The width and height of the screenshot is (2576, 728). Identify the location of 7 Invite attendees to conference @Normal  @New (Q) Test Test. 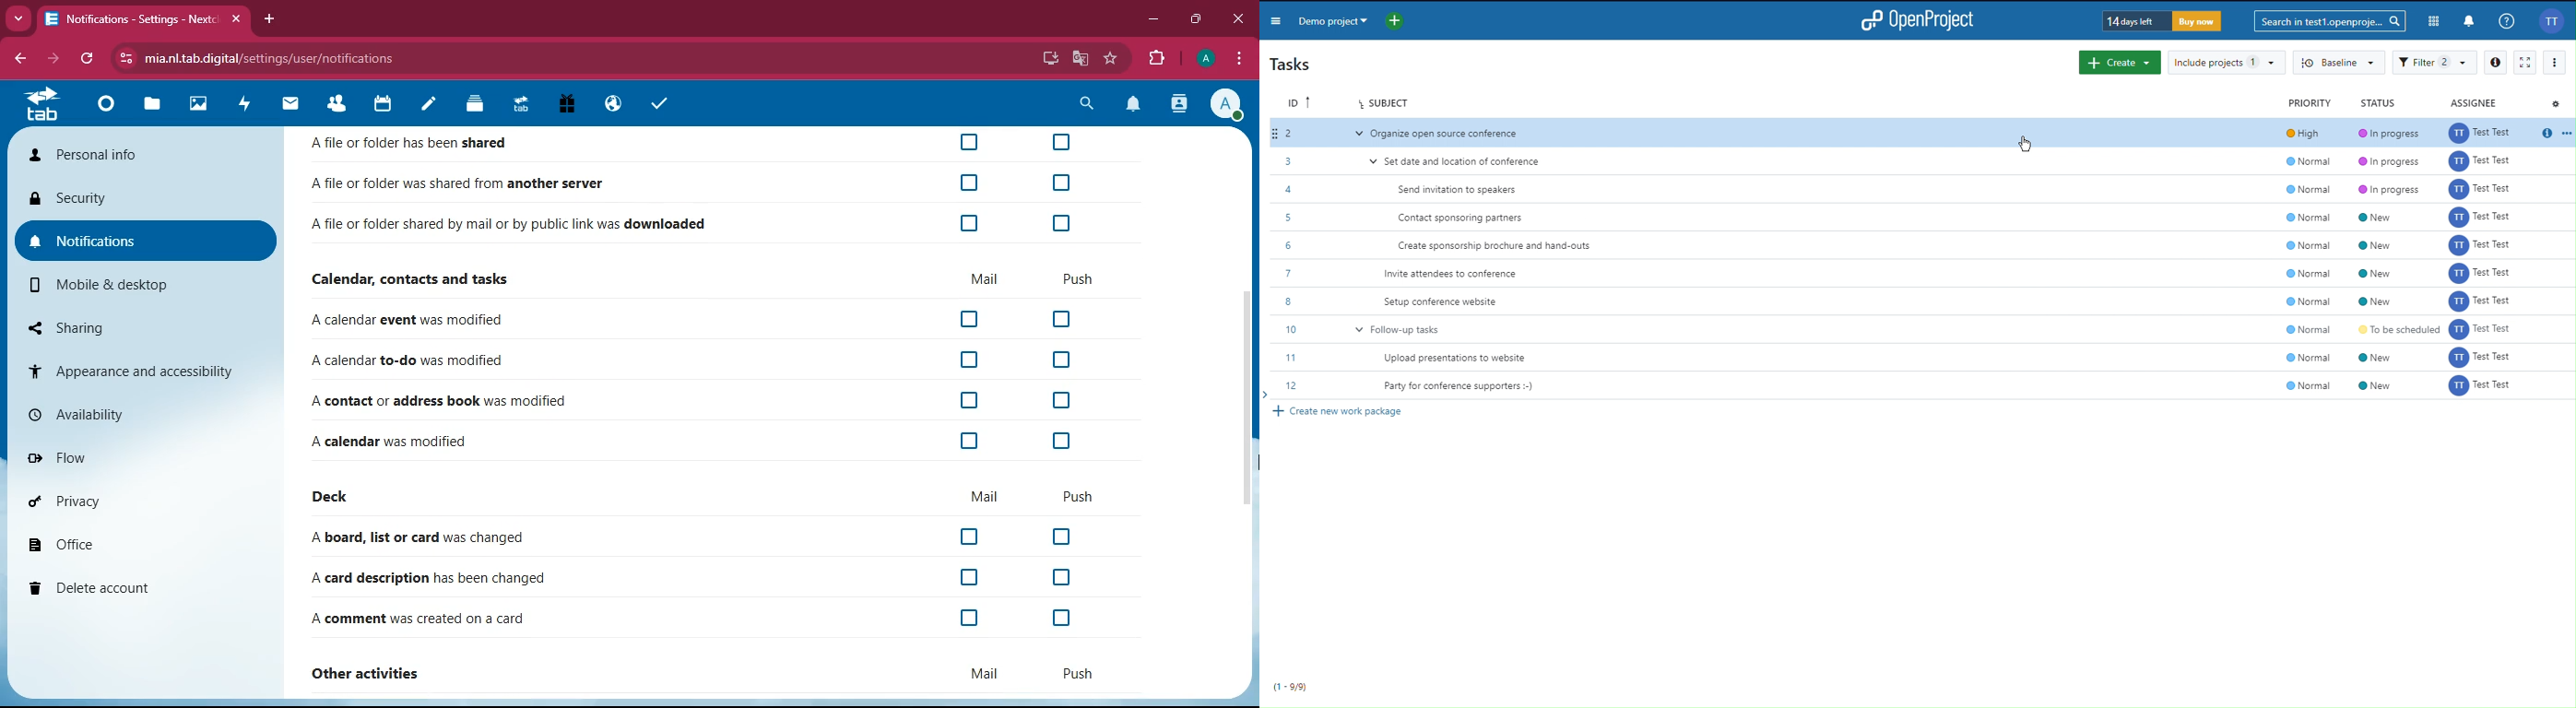
(1918, 273).